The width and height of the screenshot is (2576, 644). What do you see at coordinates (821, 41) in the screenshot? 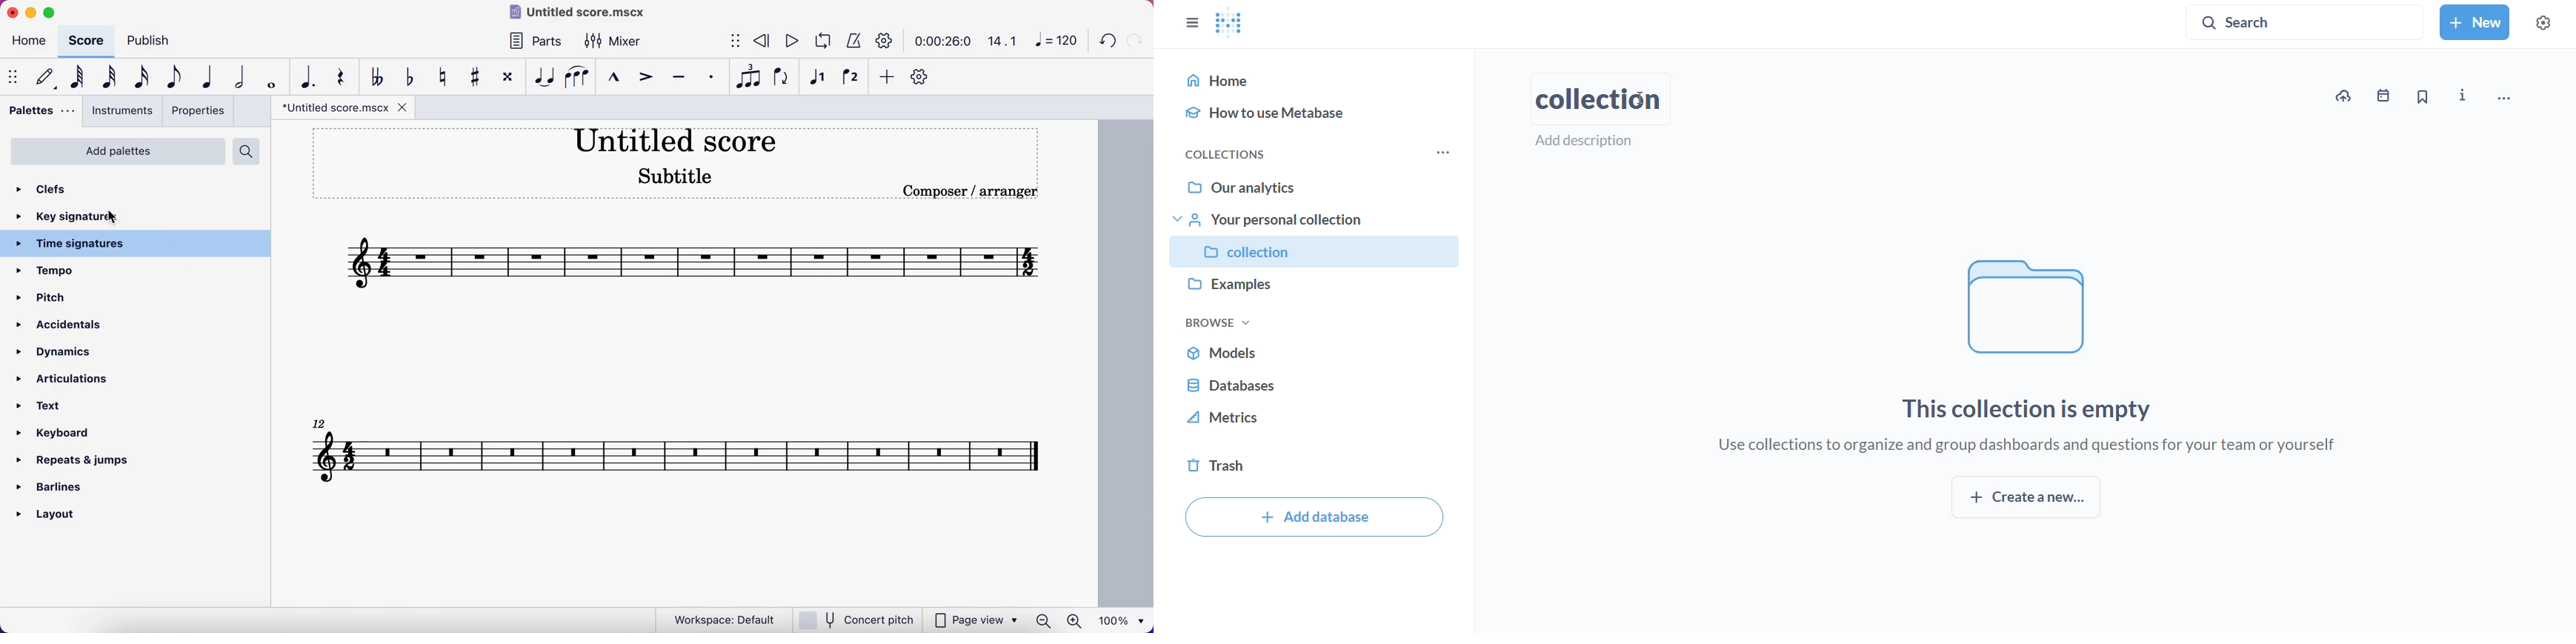
I see `loop playback` at bounding box center [821, 41].